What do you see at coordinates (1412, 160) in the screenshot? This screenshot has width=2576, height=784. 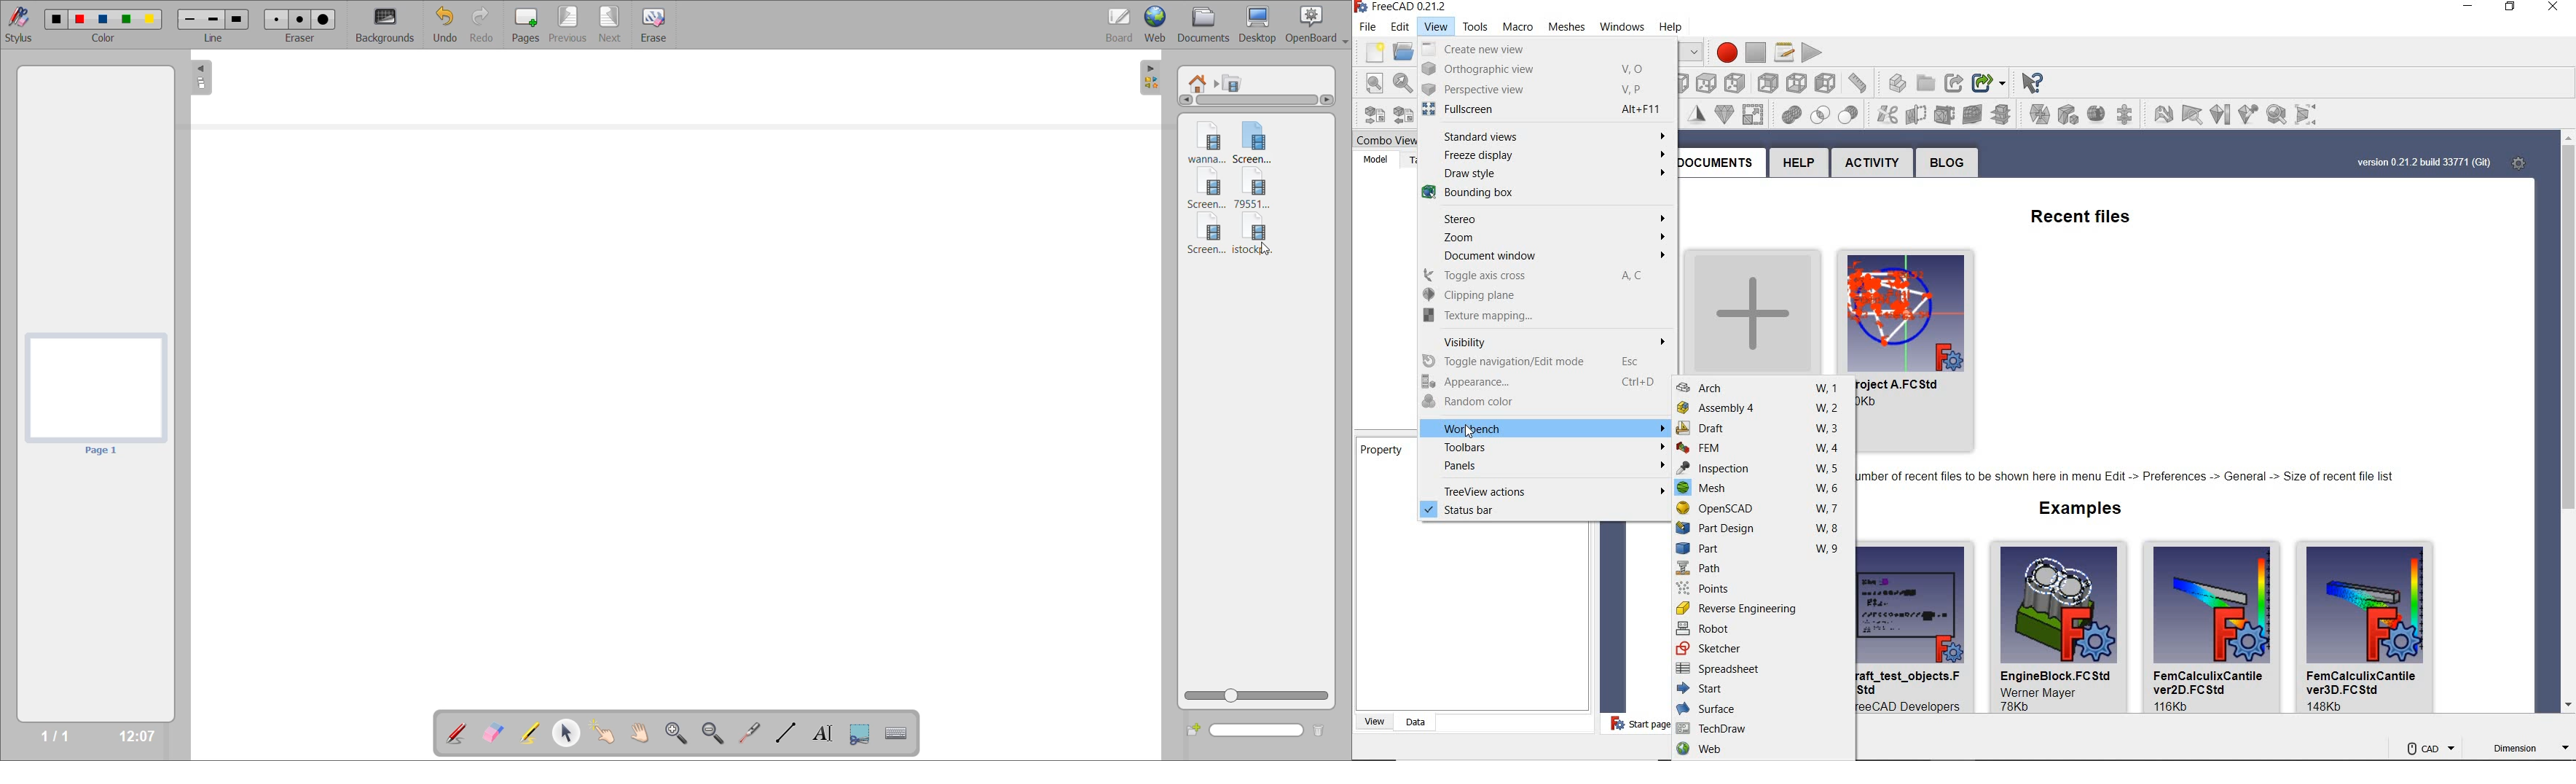 I see `tasks` at bounding box center [1412, 160].